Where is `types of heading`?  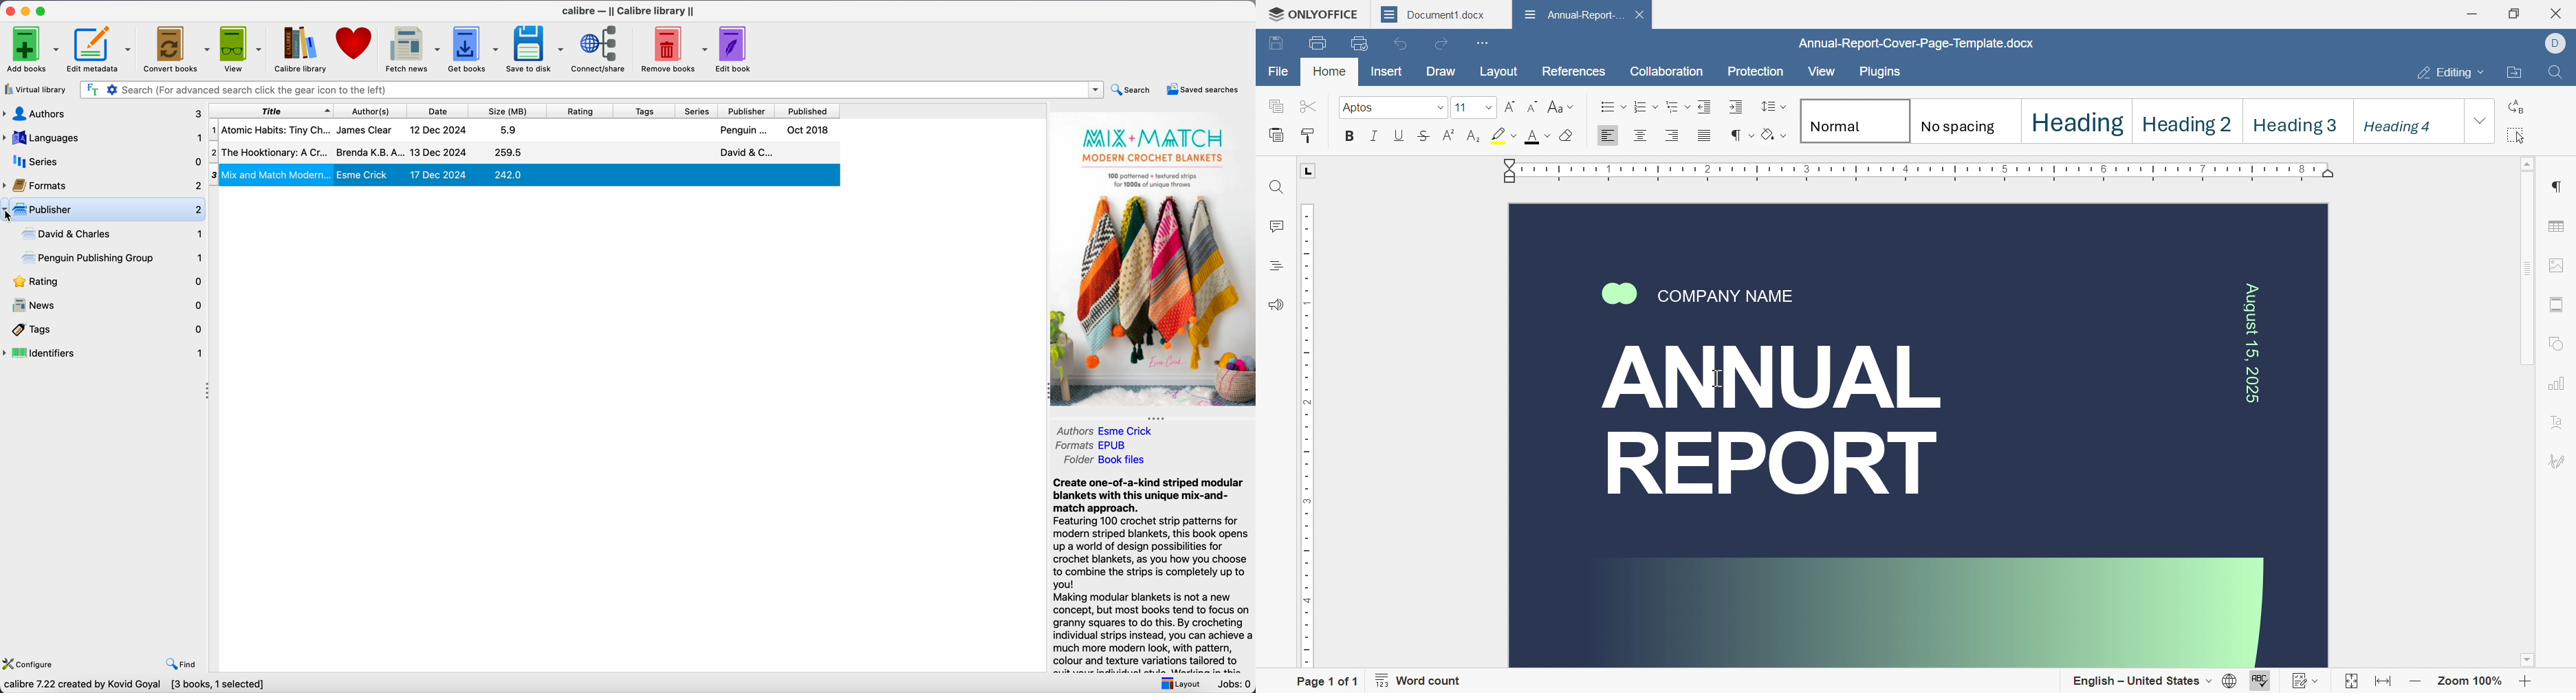 types of heading is located at coordinates (2130, 118).